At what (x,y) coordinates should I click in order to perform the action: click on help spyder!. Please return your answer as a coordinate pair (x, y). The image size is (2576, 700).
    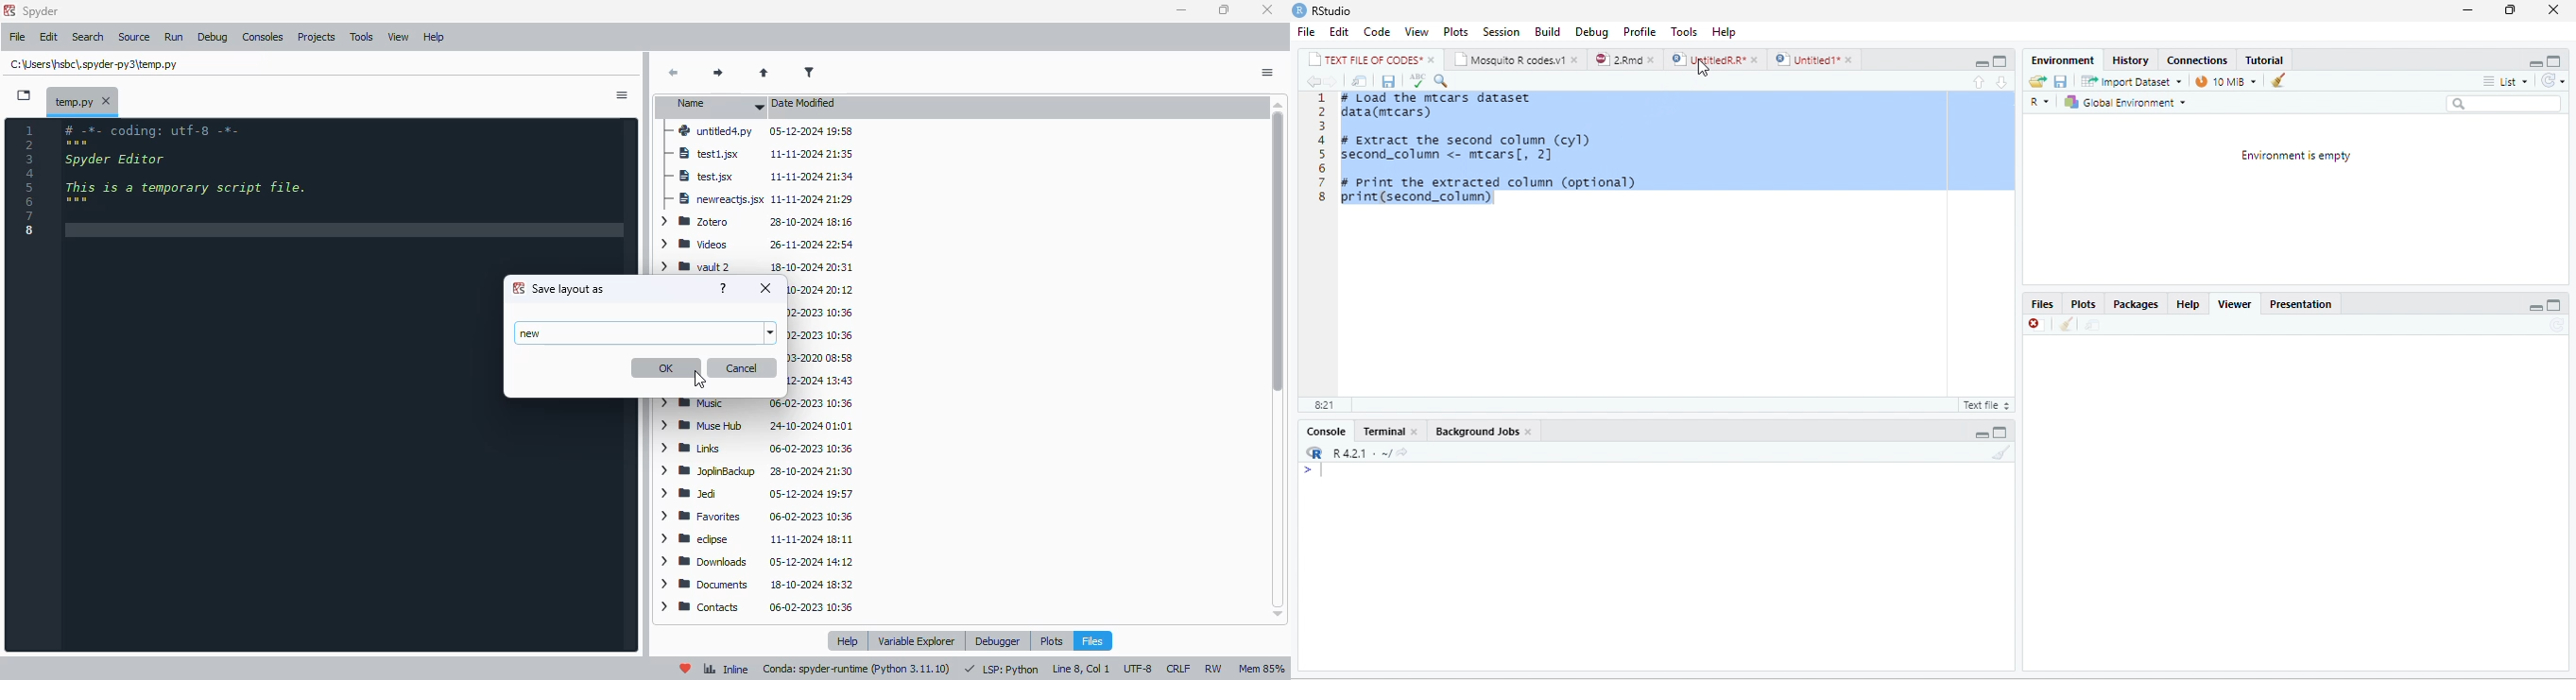
    Looking at the image, I should click on (686, 670).